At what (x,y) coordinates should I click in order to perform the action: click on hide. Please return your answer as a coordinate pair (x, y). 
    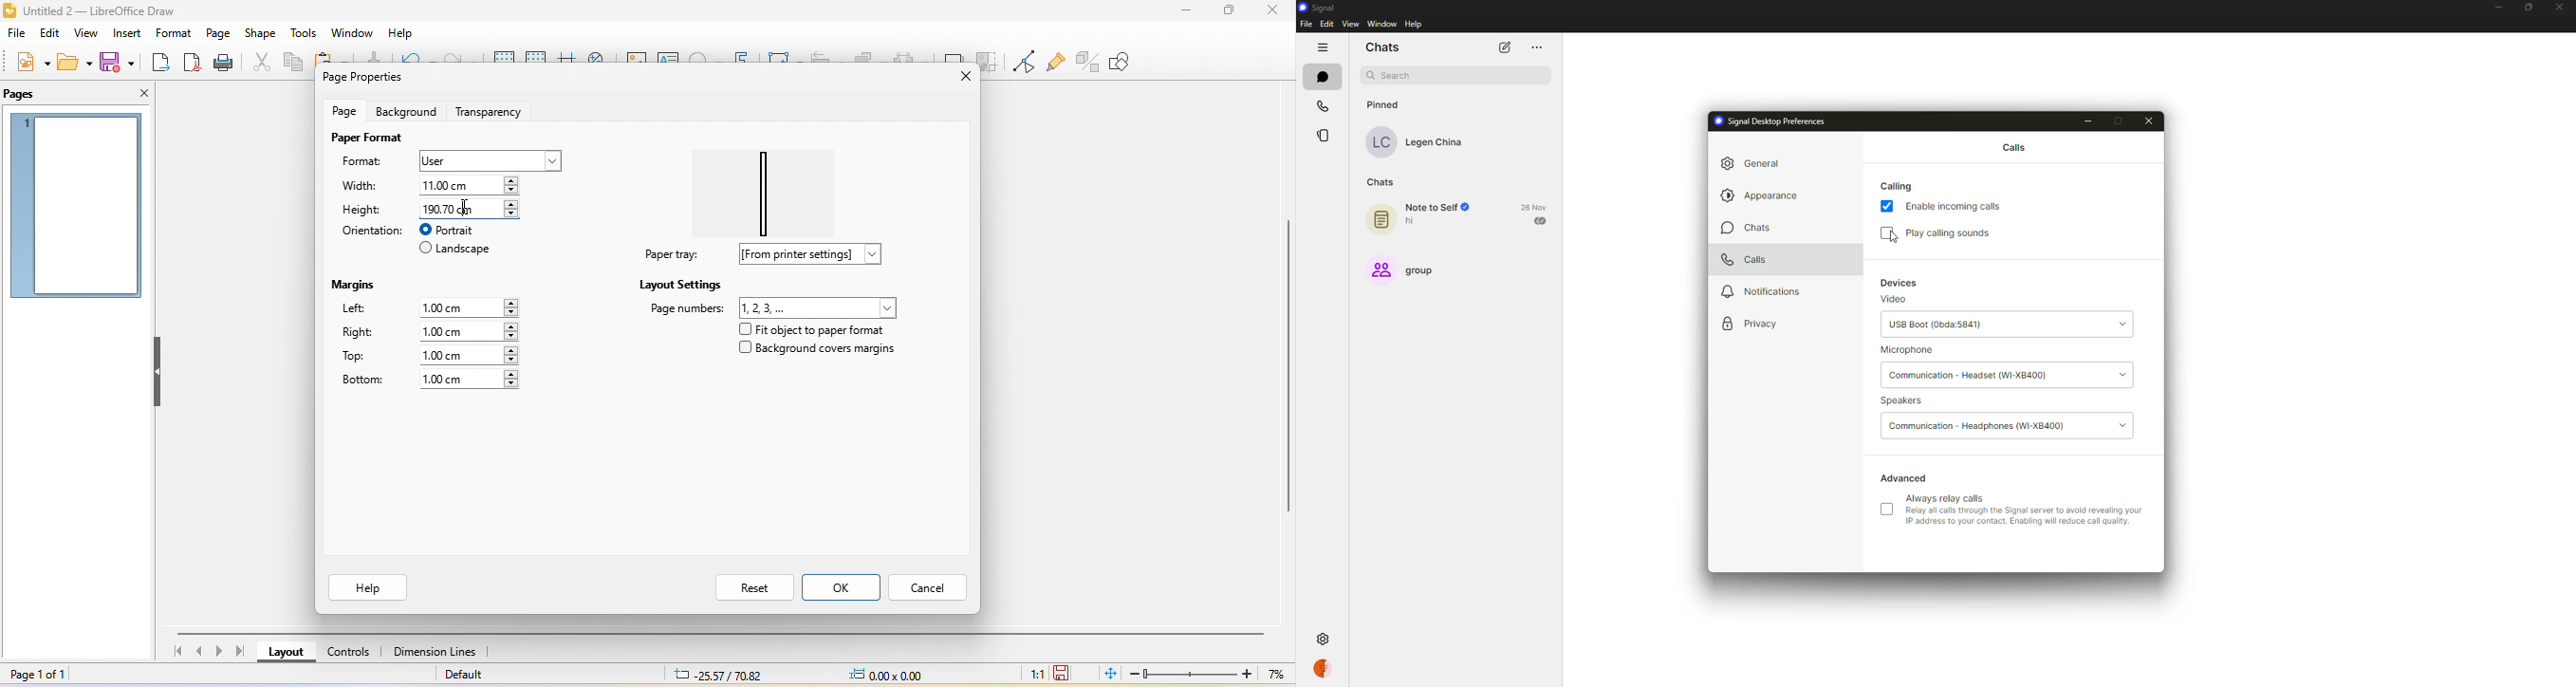
    Looking at the image, I should click on (158, 373).